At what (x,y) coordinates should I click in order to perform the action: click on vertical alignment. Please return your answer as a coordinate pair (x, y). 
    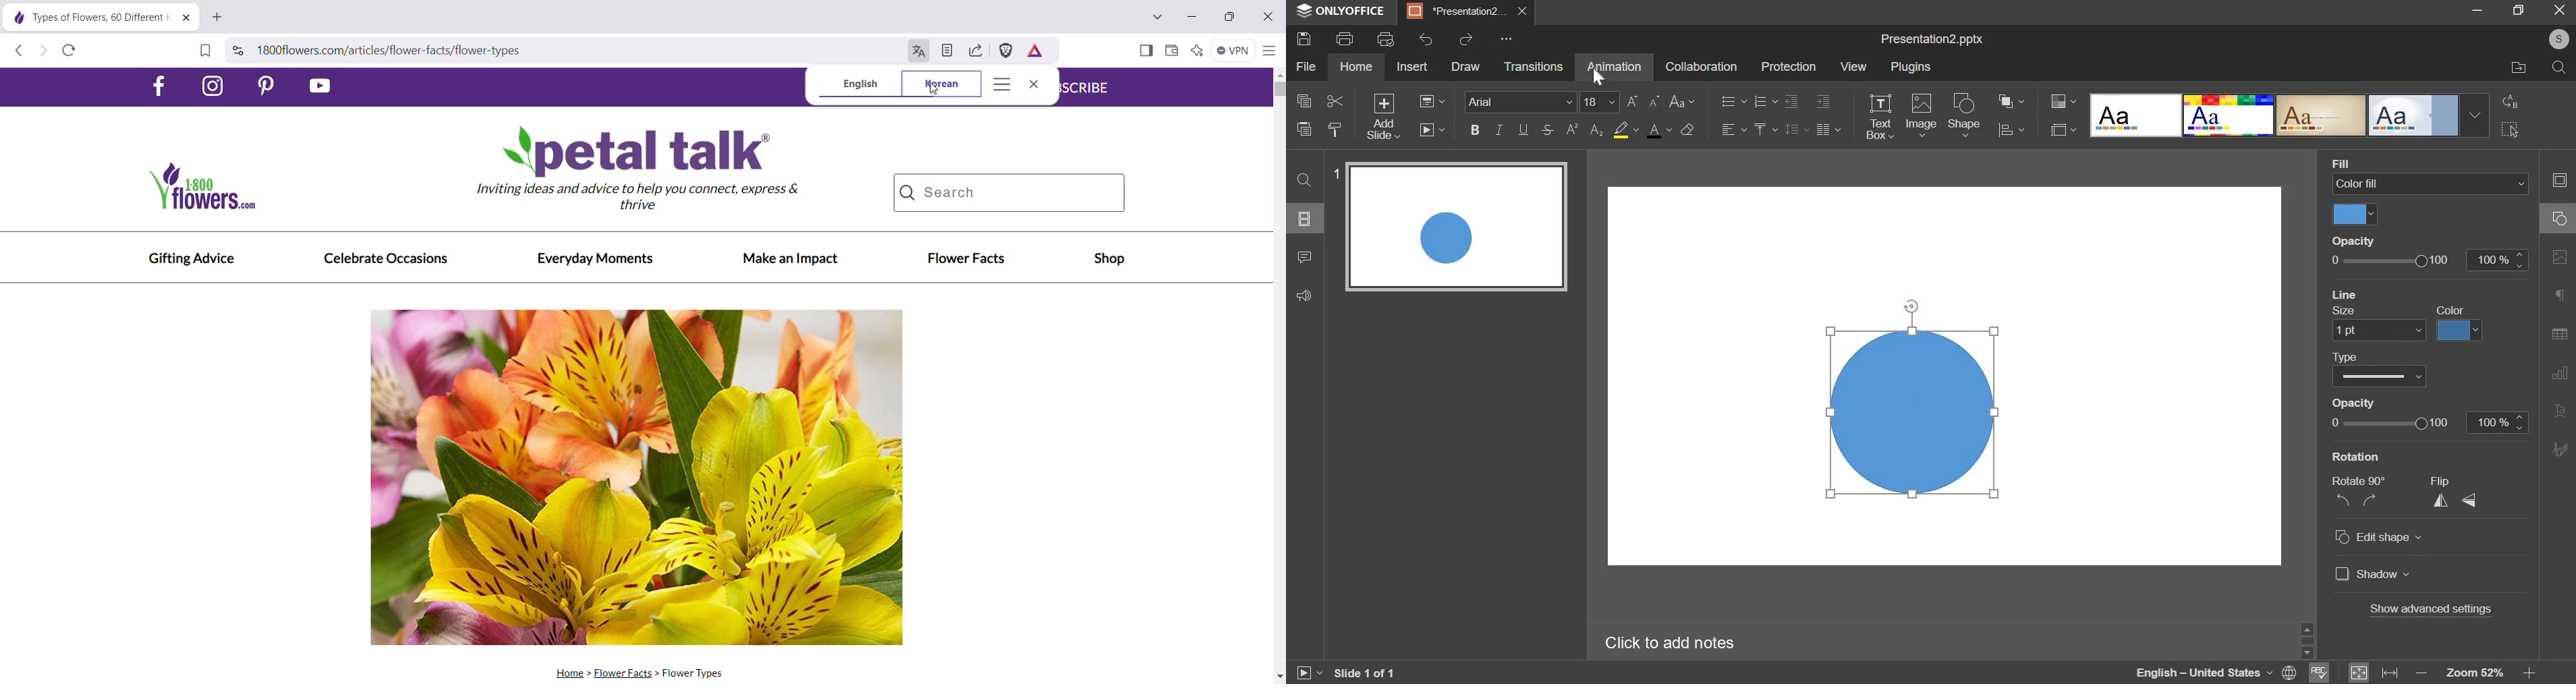
    Looking at the image, I should click on (1766, 129).